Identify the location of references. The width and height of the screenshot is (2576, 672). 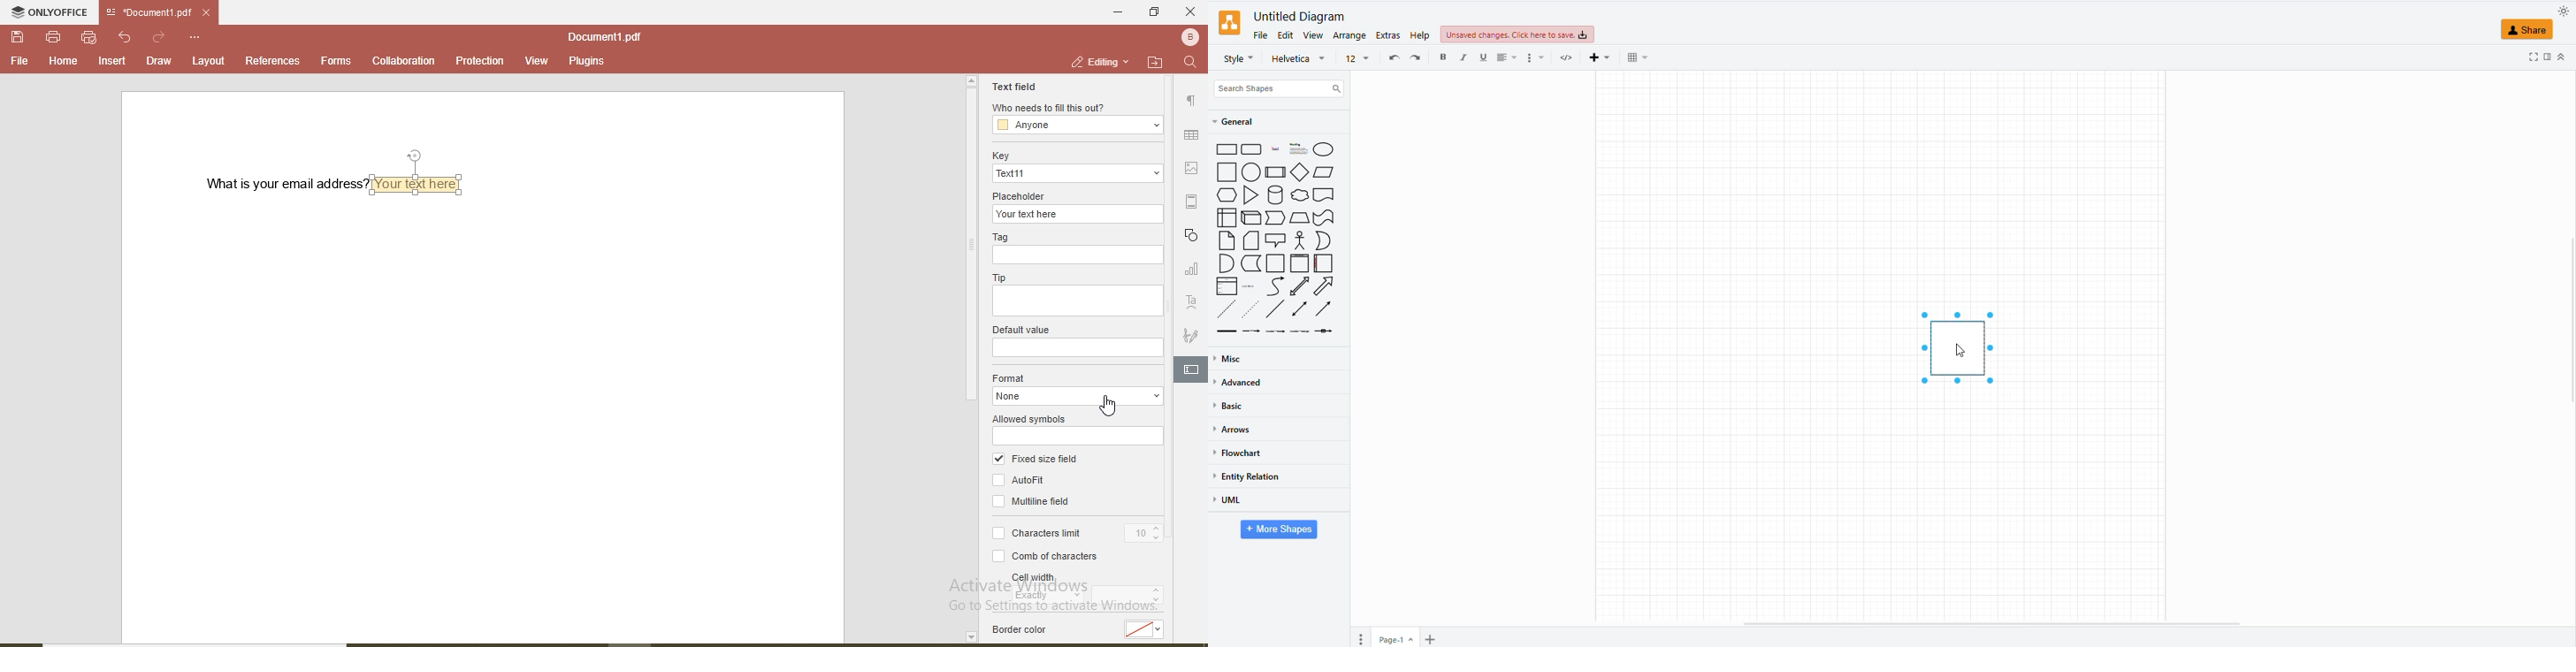
(272, 60).